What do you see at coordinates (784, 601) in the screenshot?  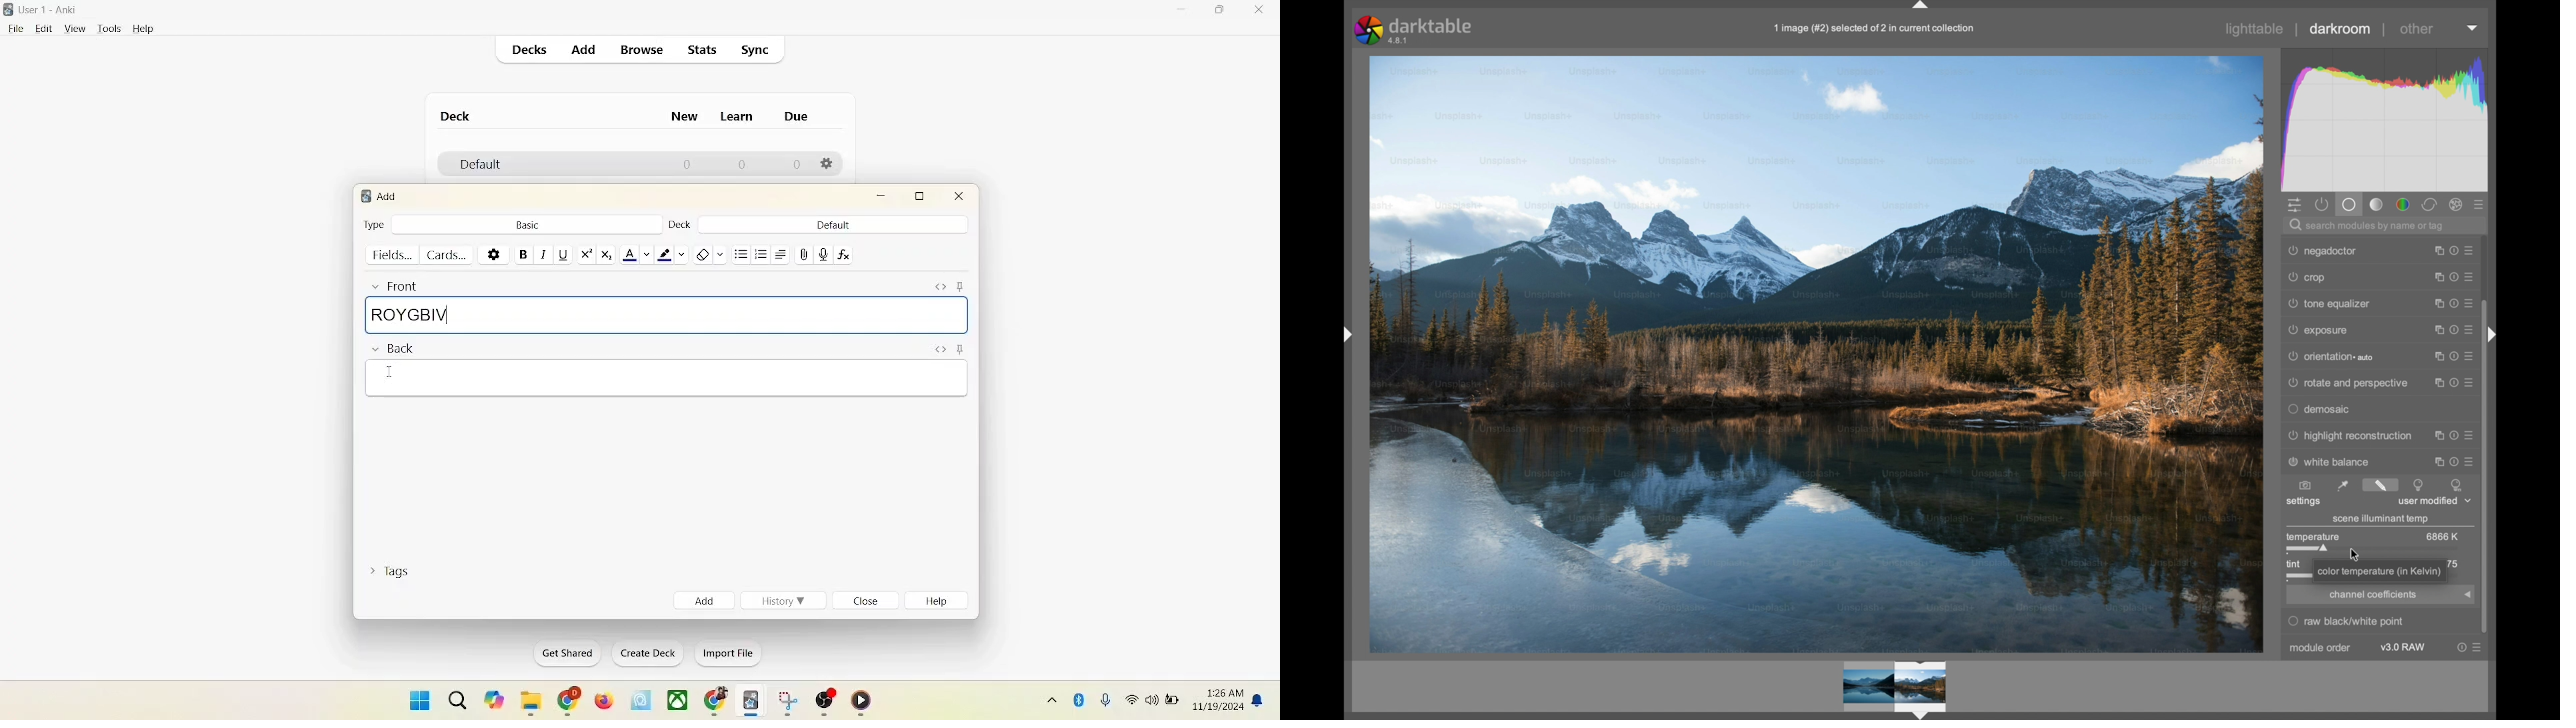 I see `history` at bounding box center [784, 601].